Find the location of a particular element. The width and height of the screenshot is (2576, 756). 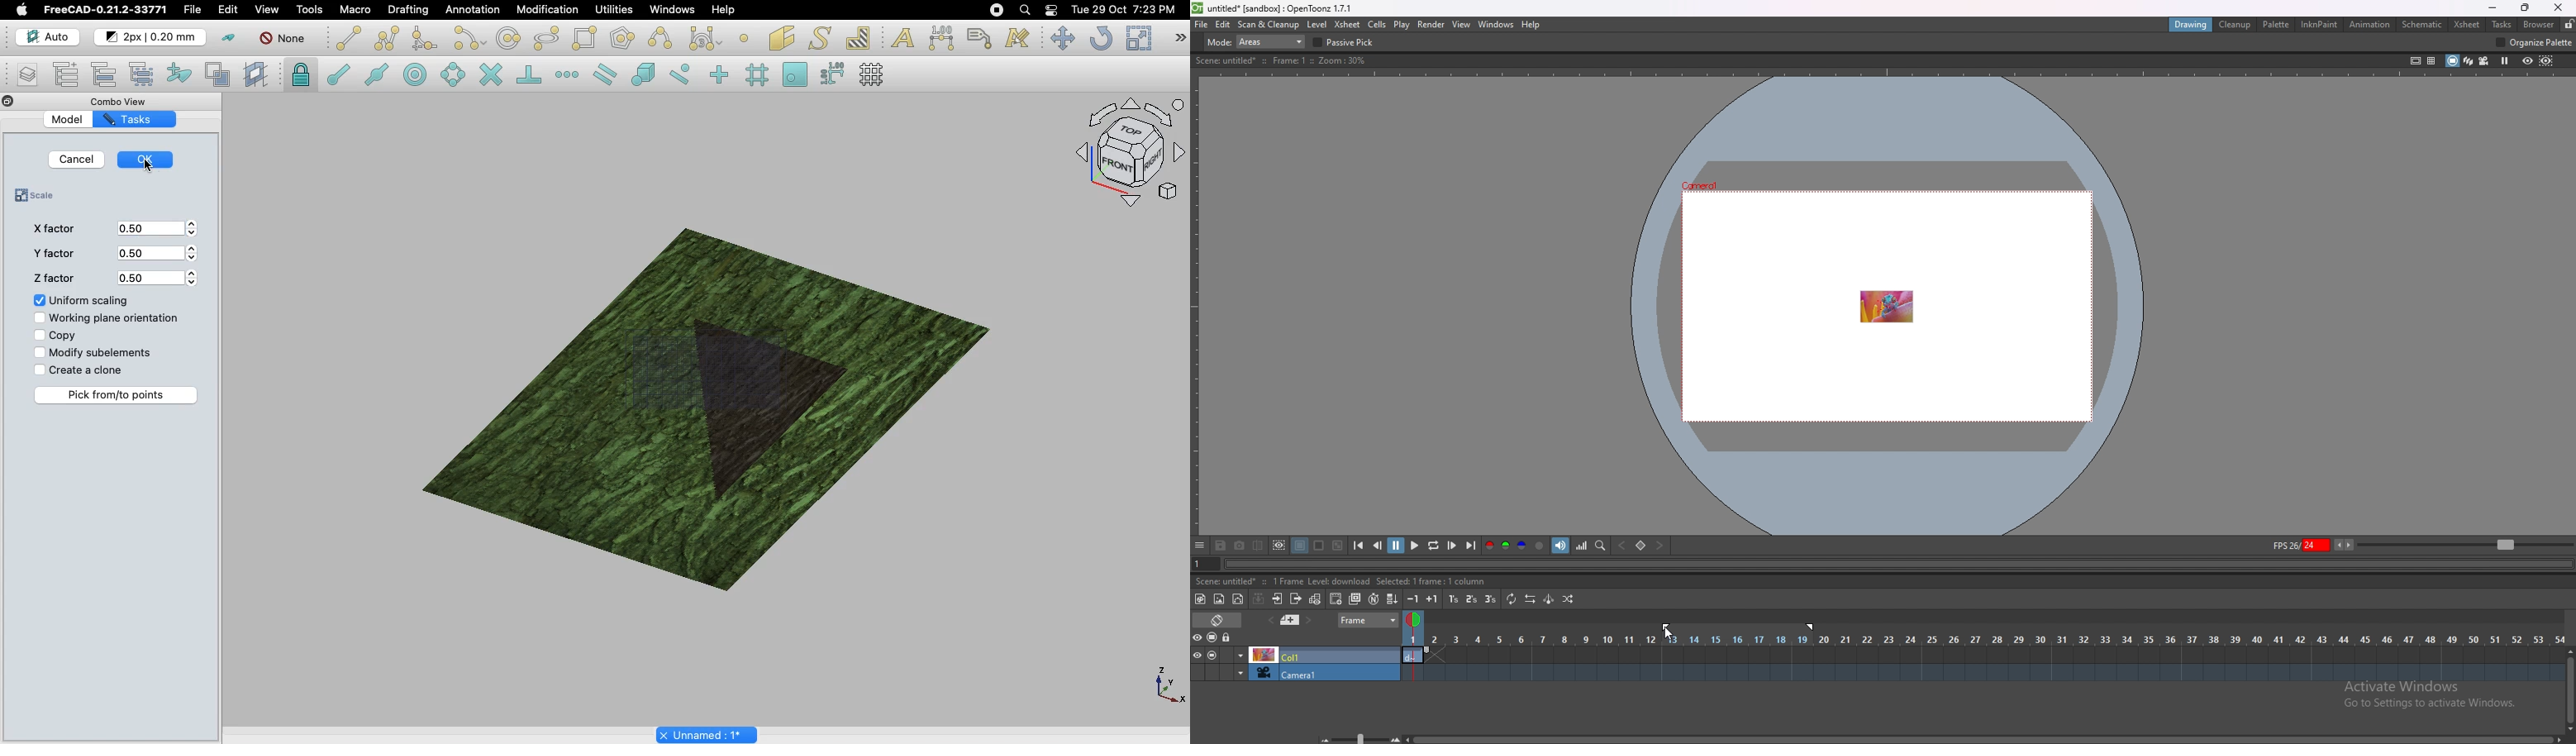

zoom is located at coordinates (1355, 737).